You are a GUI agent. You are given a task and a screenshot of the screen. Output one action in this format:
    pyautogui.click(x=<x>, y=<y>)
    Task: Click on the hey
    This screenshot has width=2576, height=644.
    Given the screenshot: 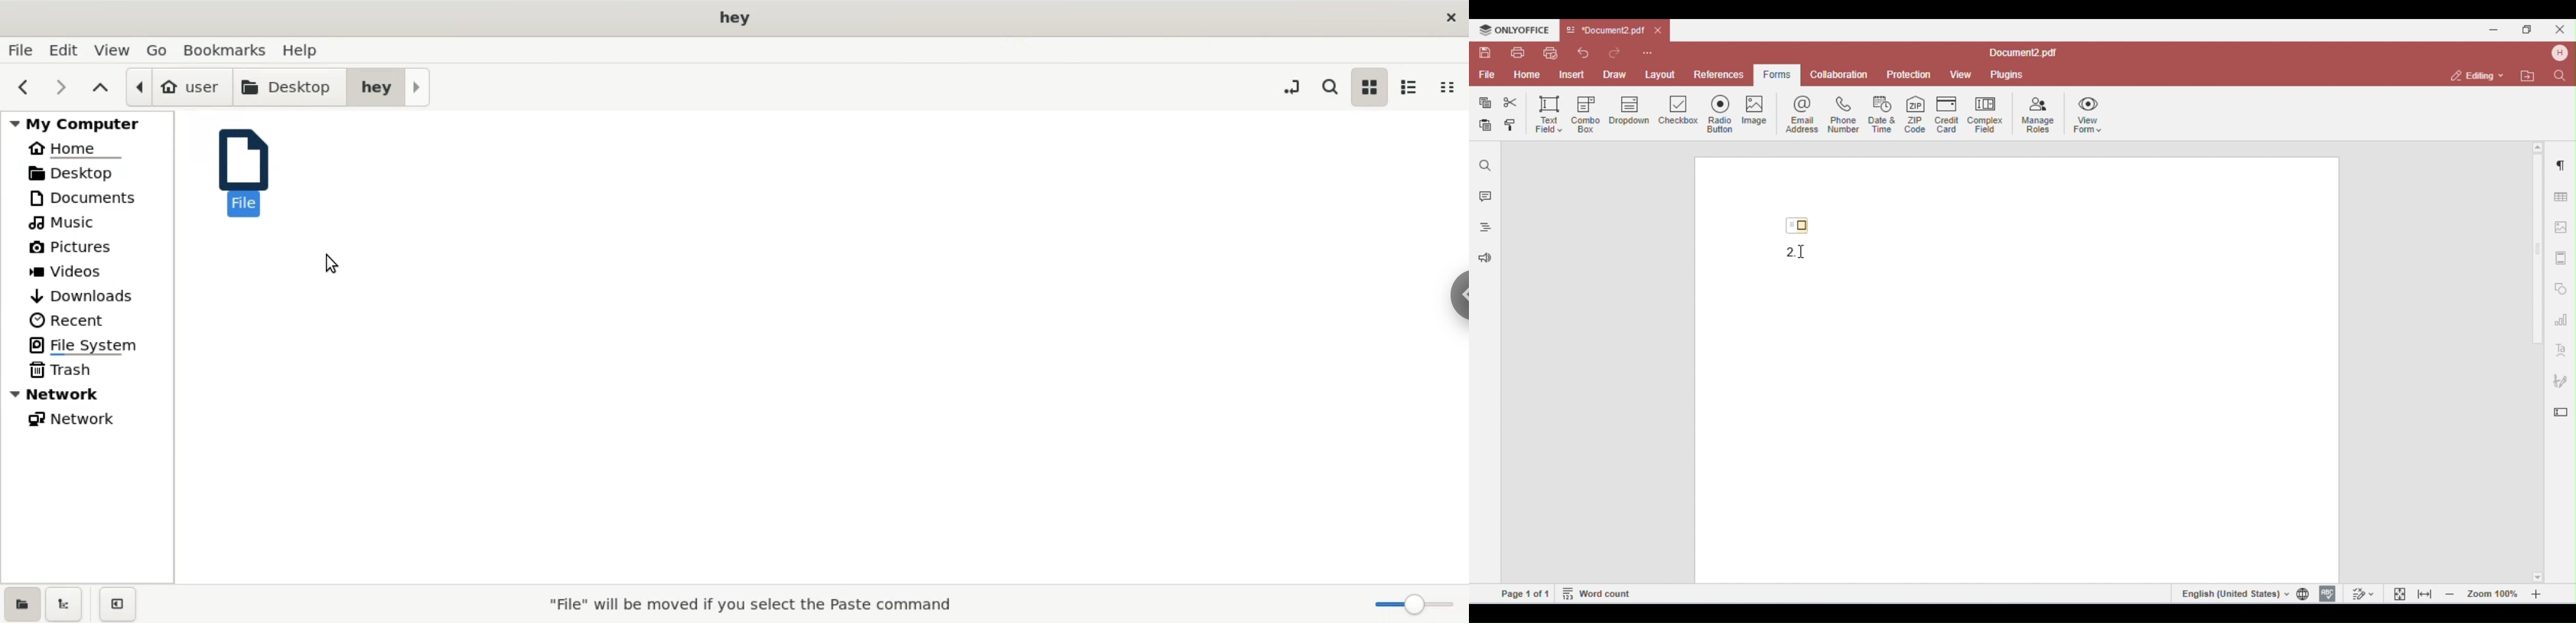 What is the action you would take?
    pyautogui.click(x=390, y=86)
    